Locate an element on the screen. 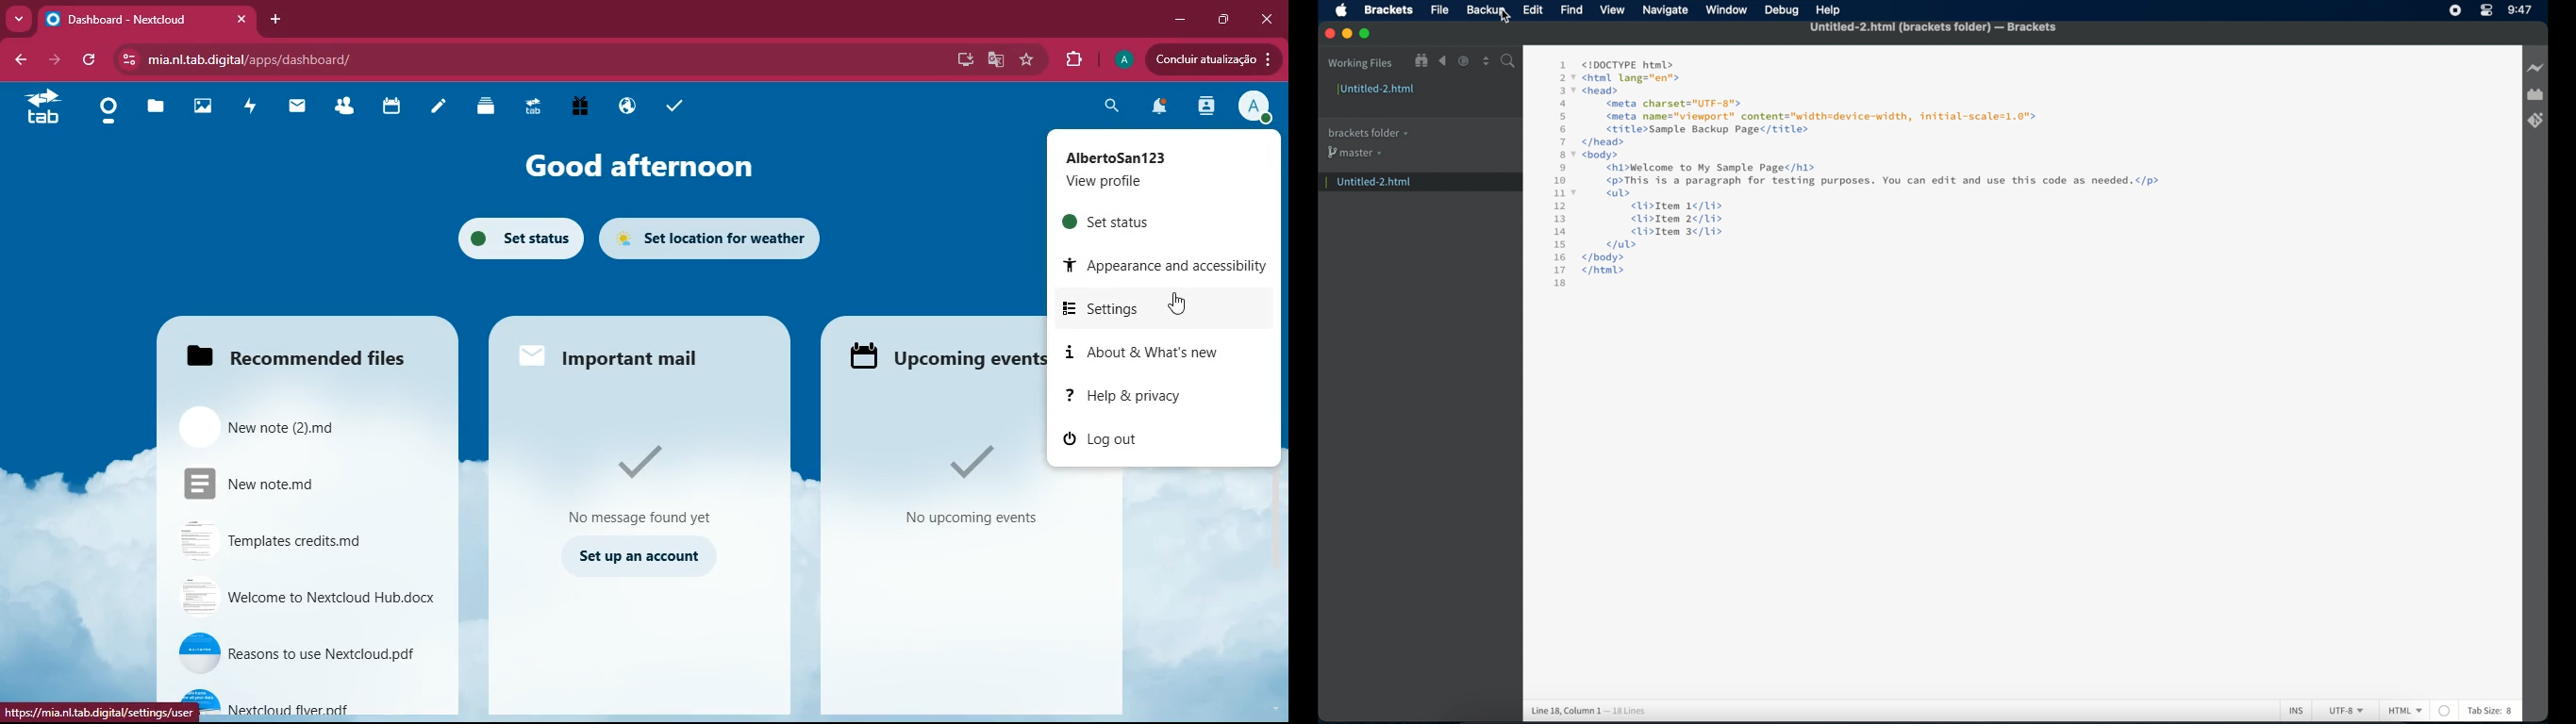  control center is located at coordinates (2486, 11).